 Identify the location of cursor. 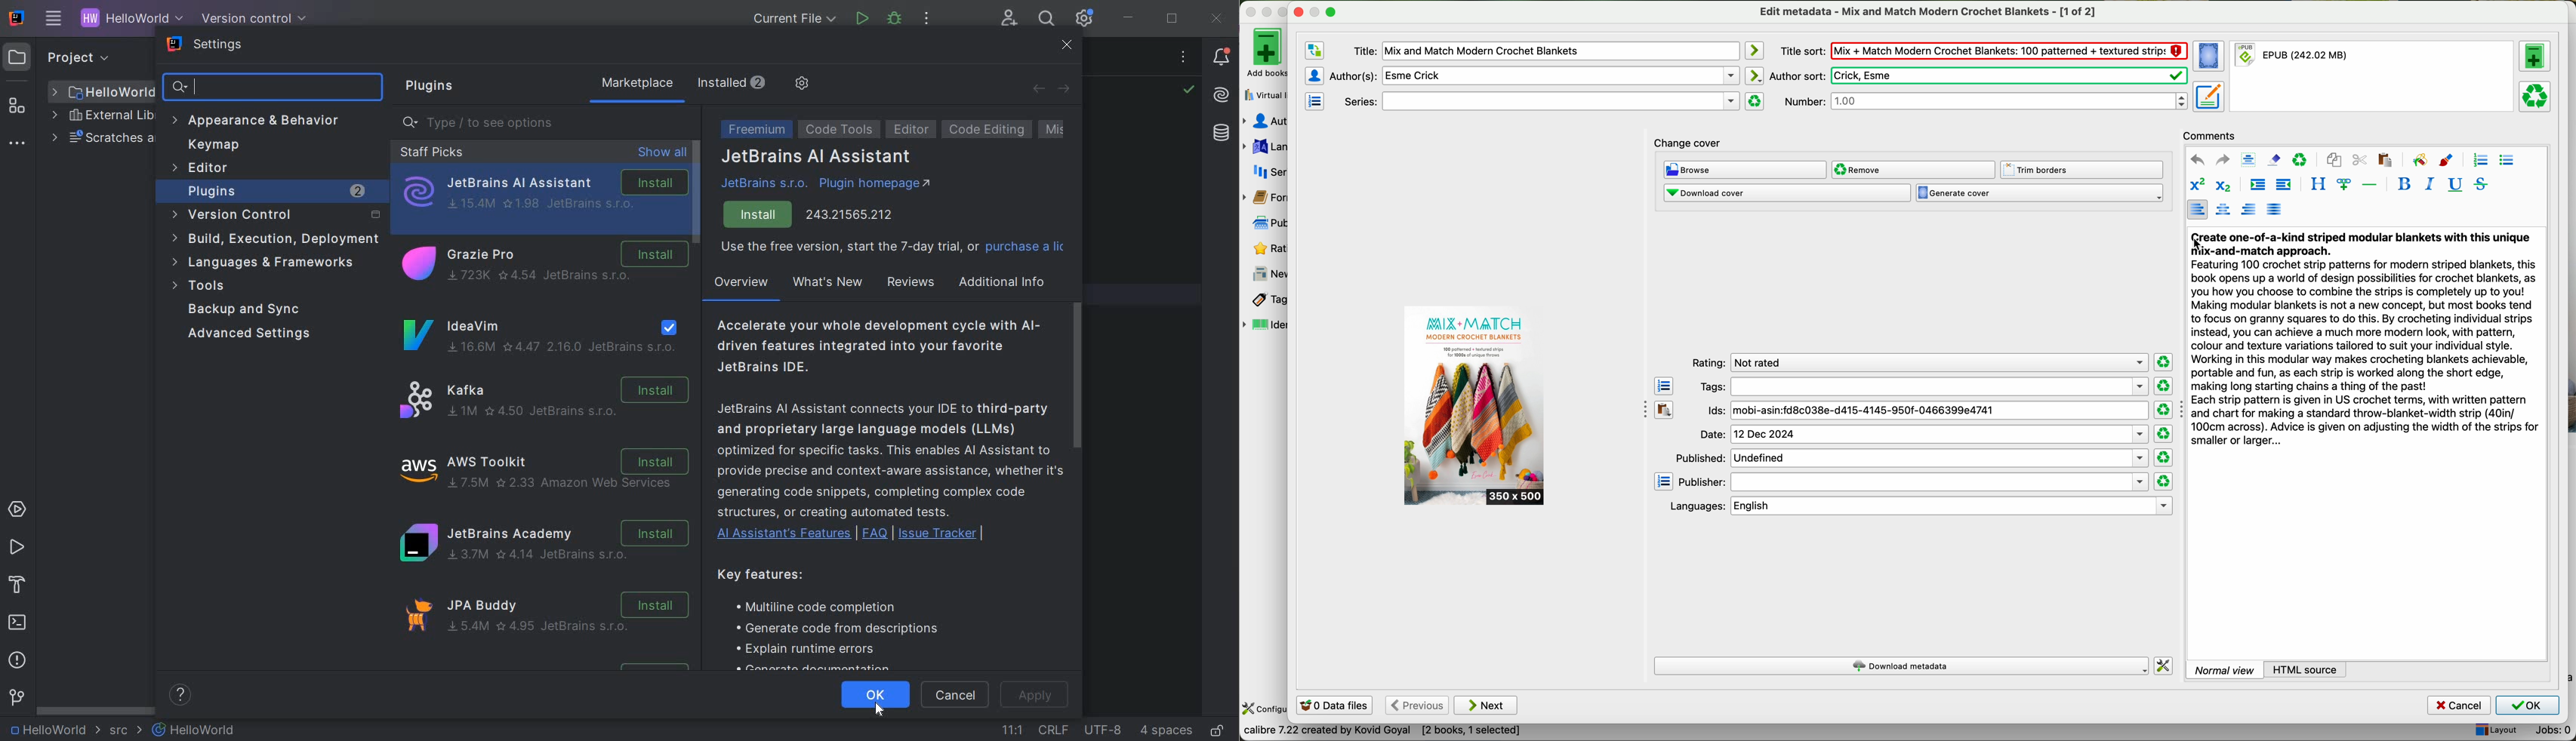
(2198, 246).